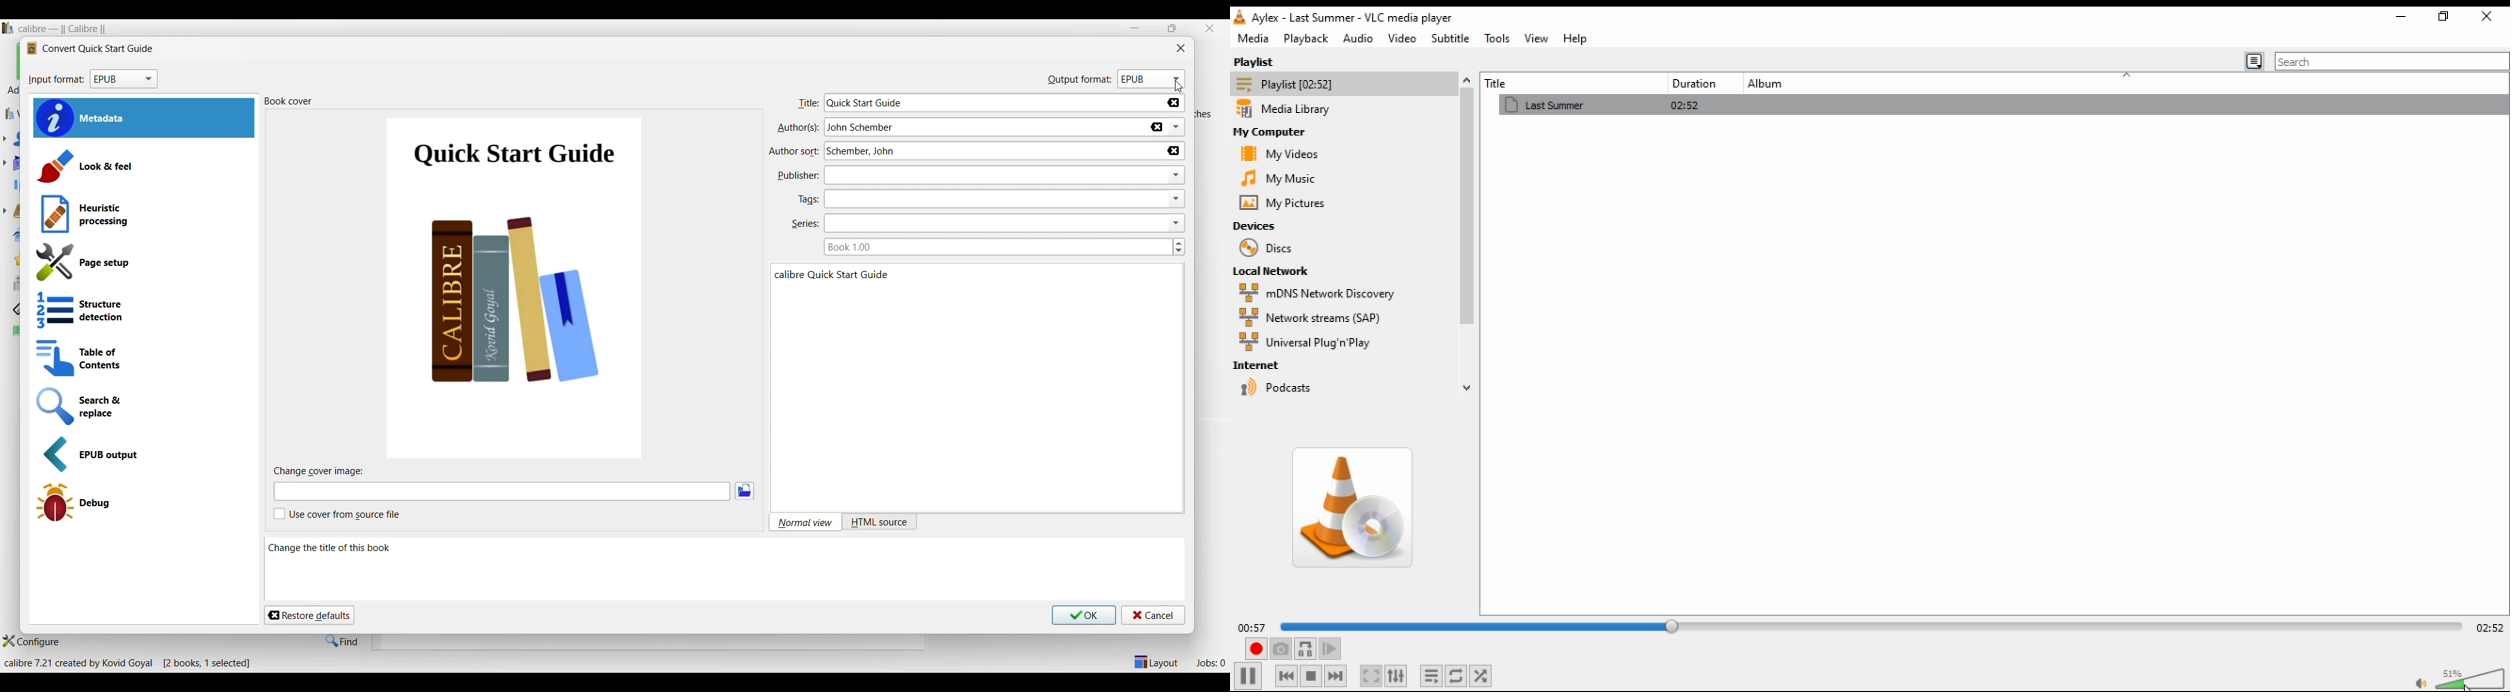 This screenshot has height=700, width=2520. What do you see at coordinates (144, 119) in the screenshot?
I see `Metadata` at bounding box center [144, 119].